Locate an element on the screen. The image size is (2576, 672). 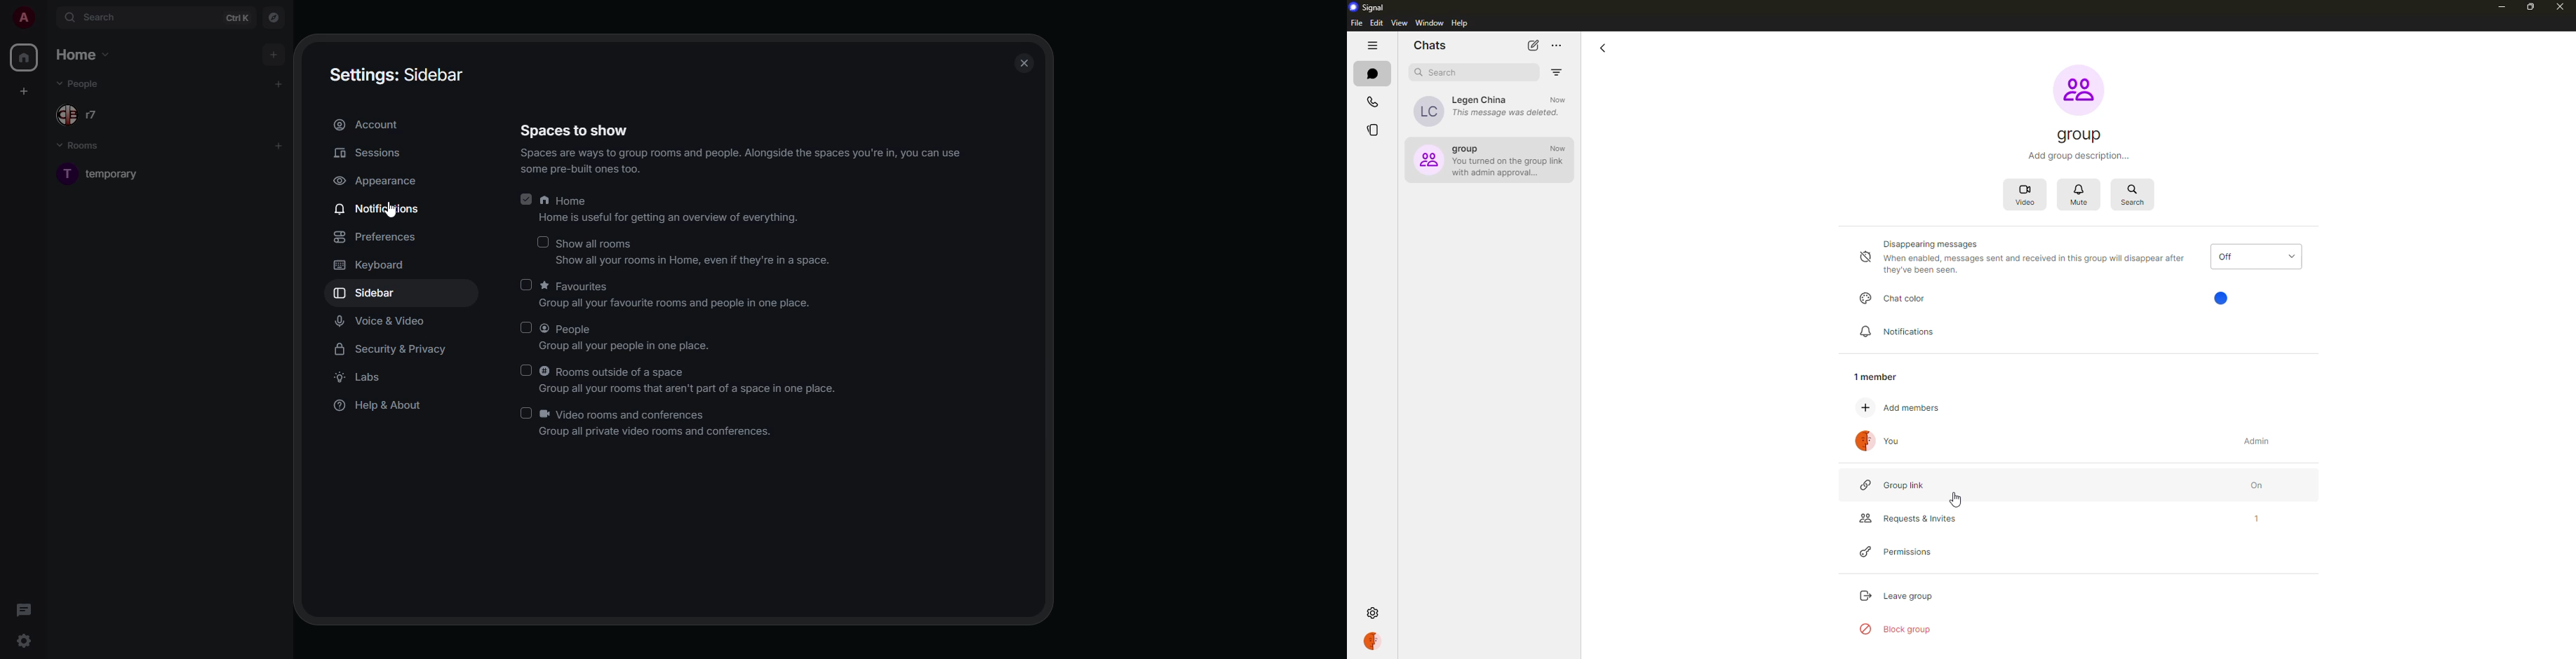
sessions is located at coordinates (370, 153).